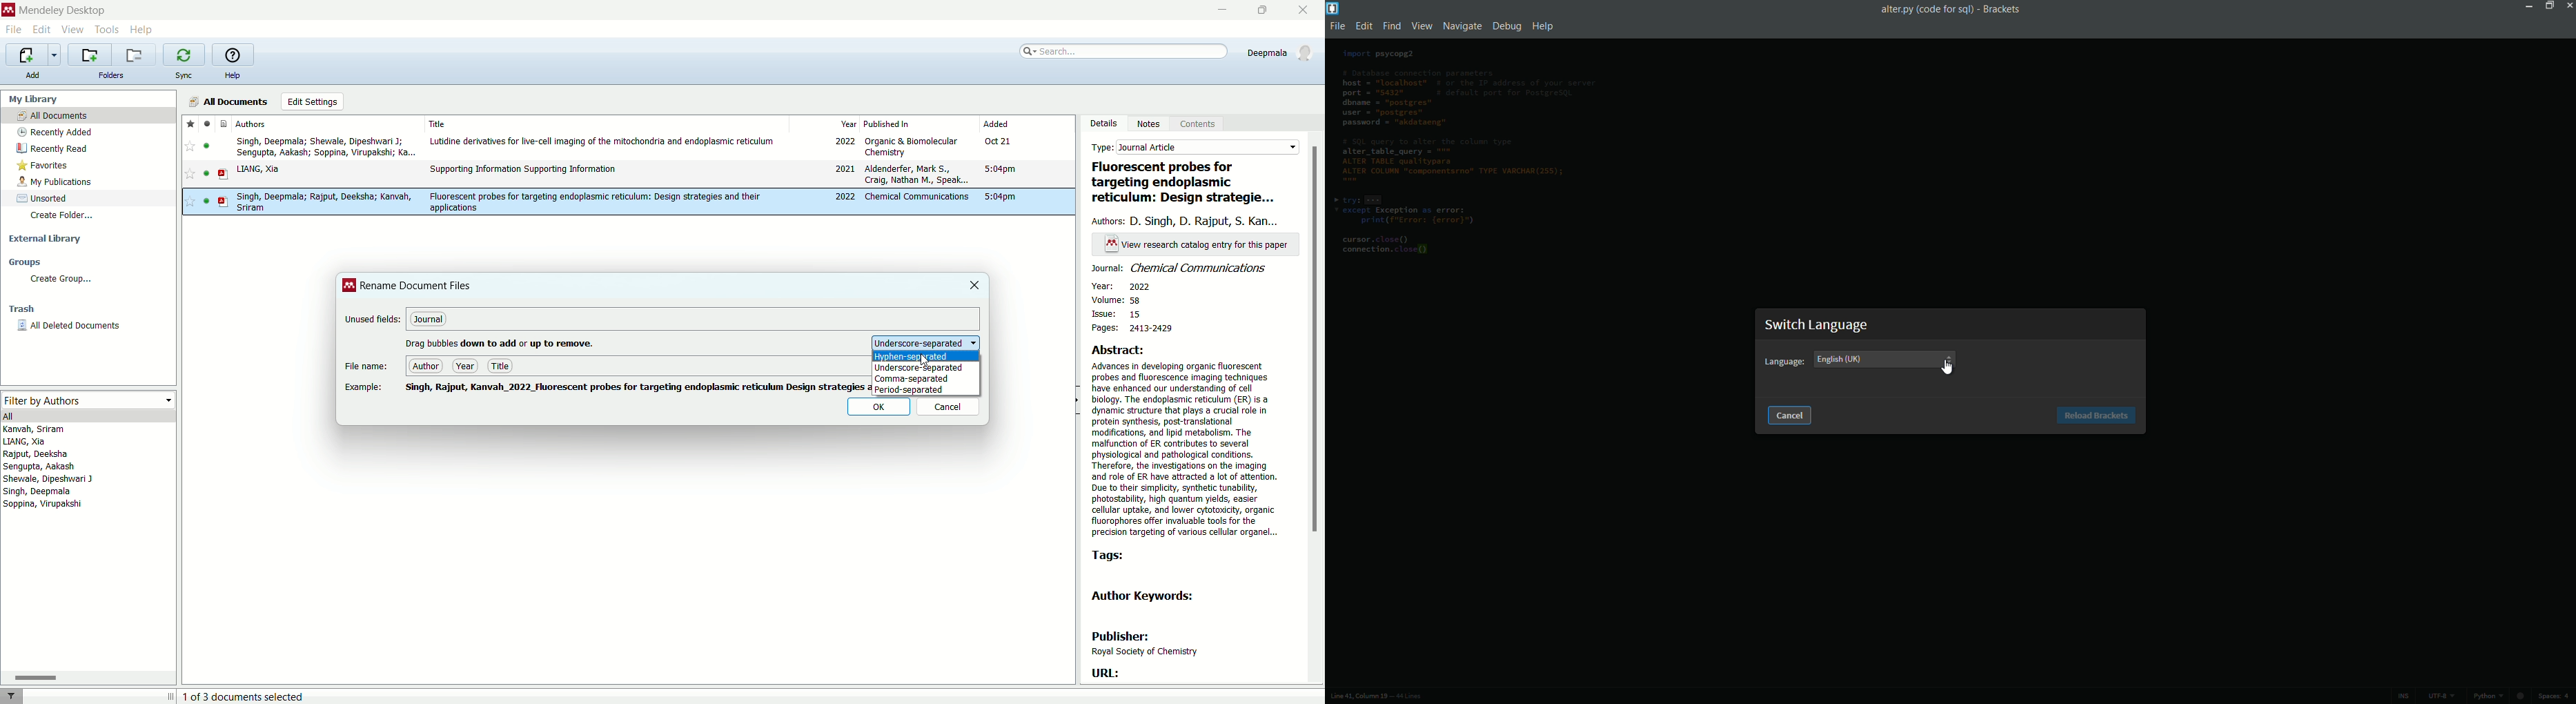 This screenshot has width=2576, height=728. I want to click on help, so click(233, 77).